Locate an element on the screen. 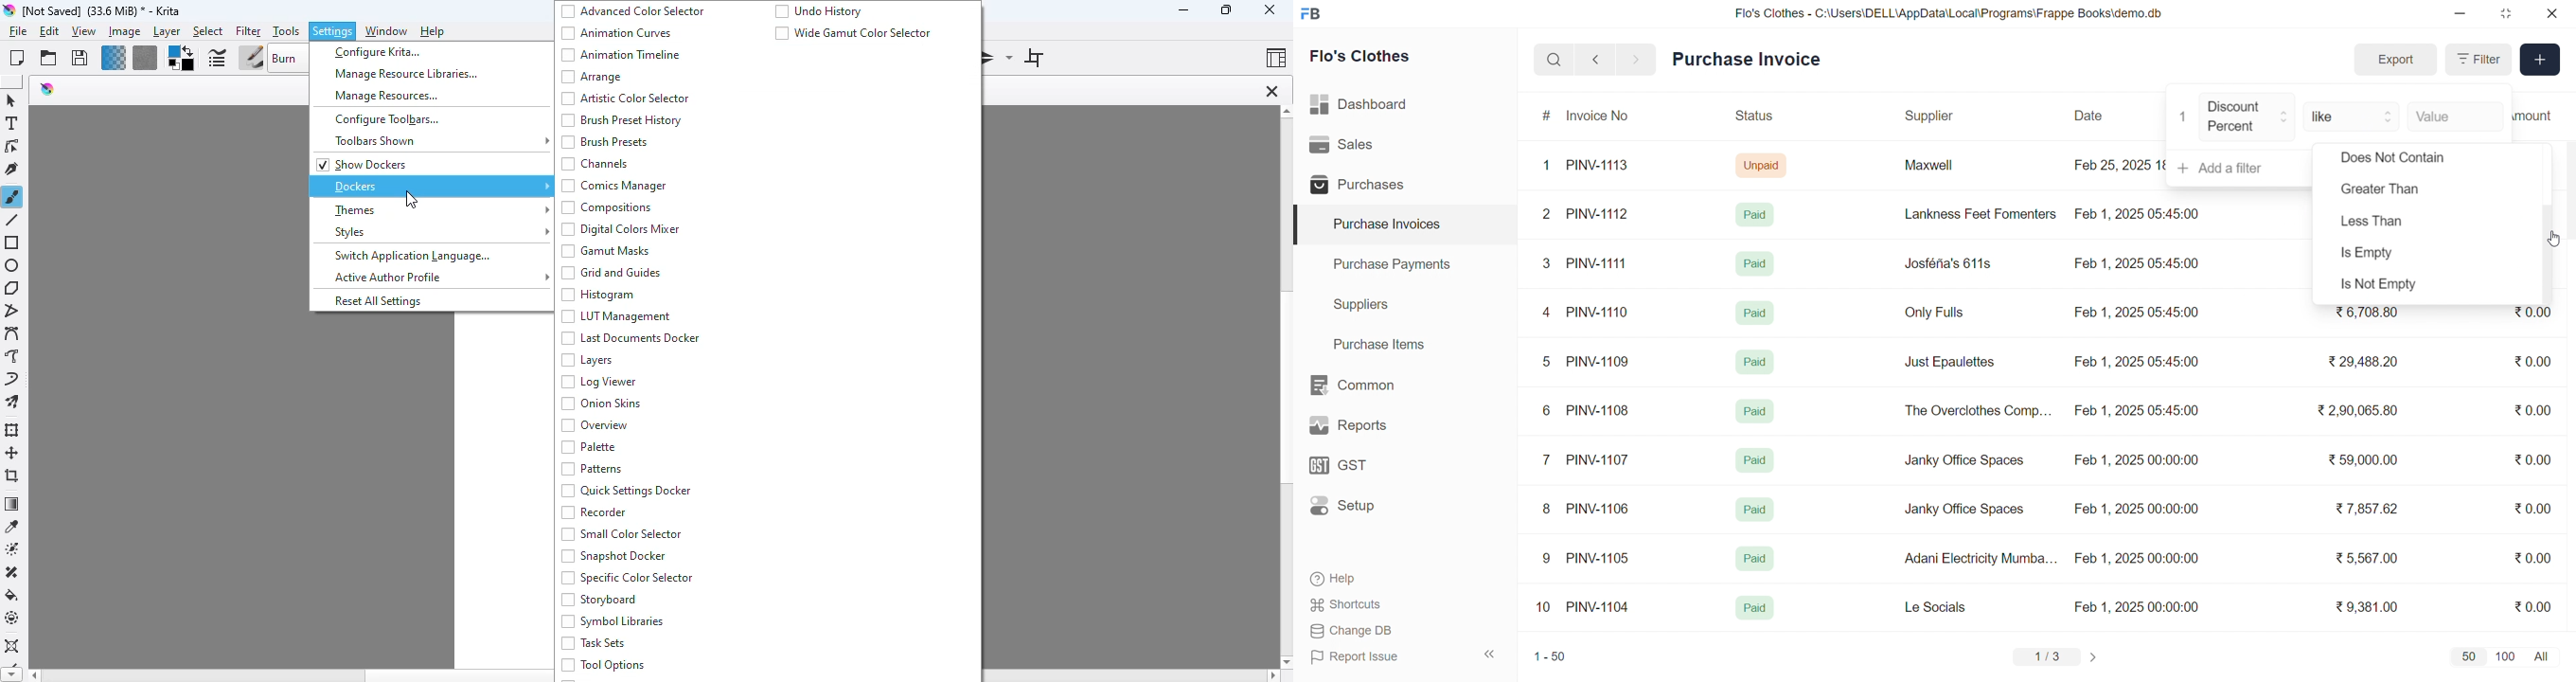 The height and width of the screenshot is (700, 2576). image is located at coordinates (124, 31).